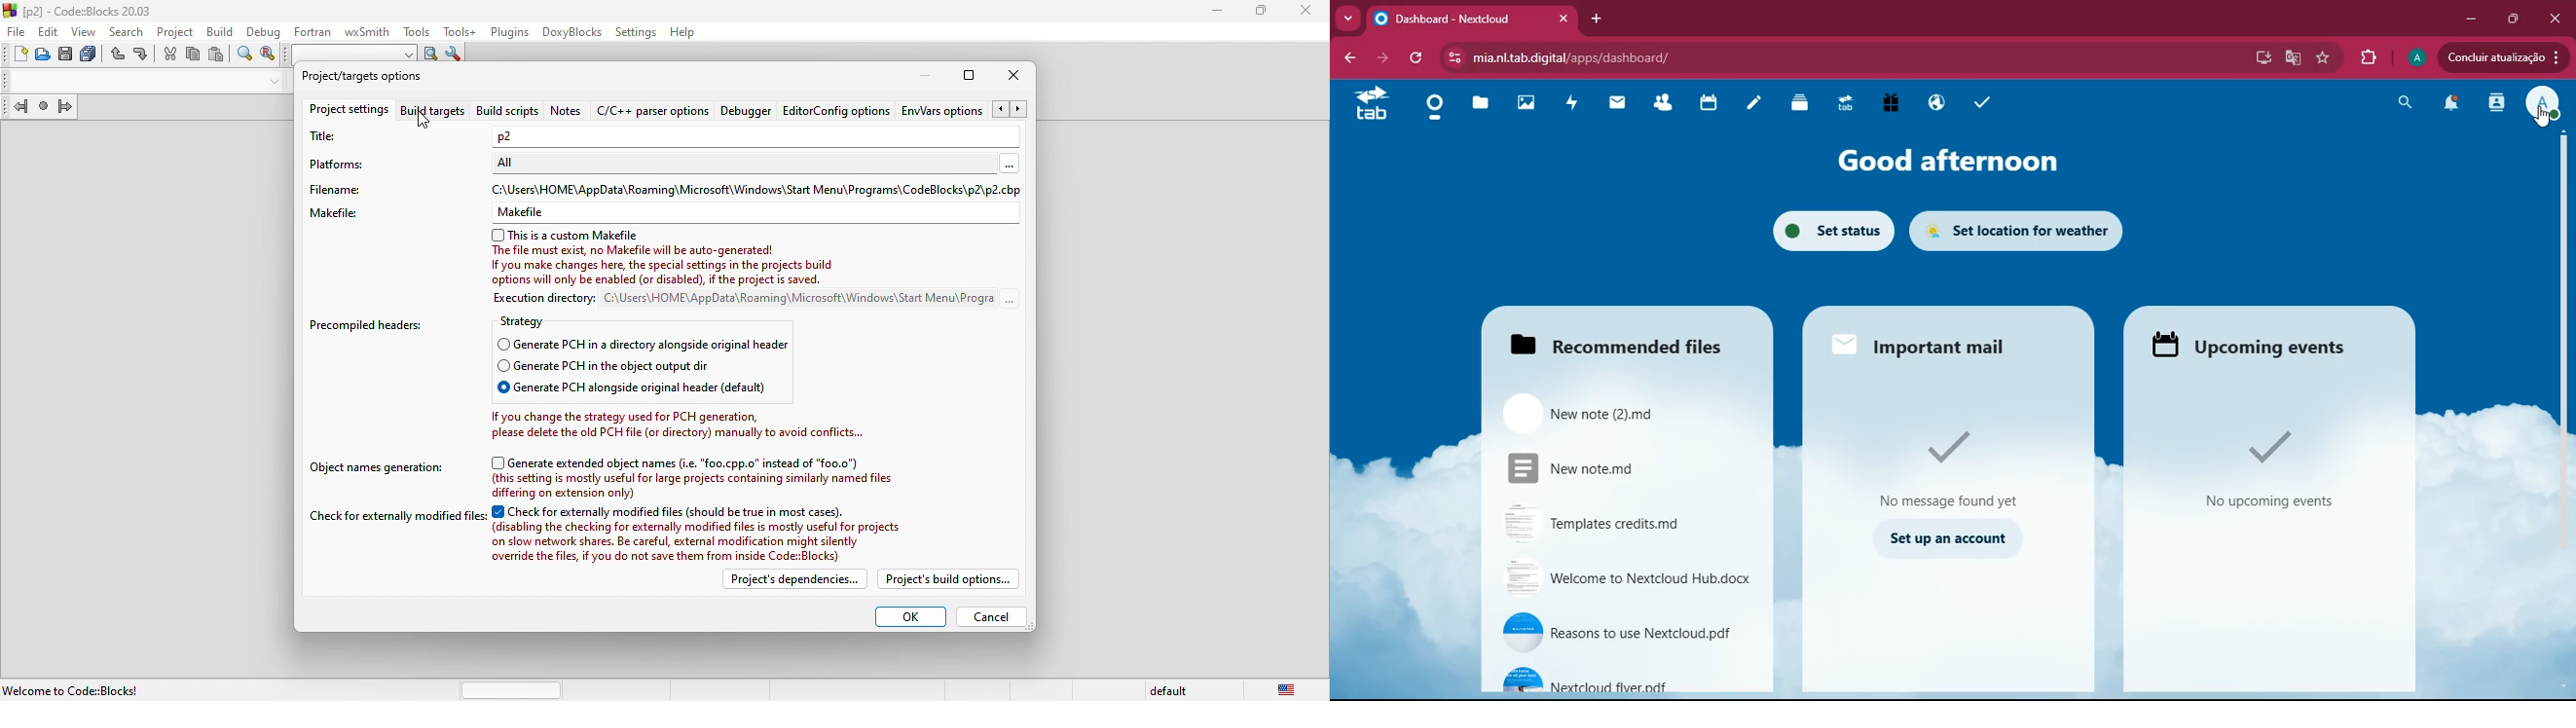 The height and width of the screenshot is (728, 2576). Describe the element at coordinates (2022, 231) in the screenshot. I see `set location` at that location.